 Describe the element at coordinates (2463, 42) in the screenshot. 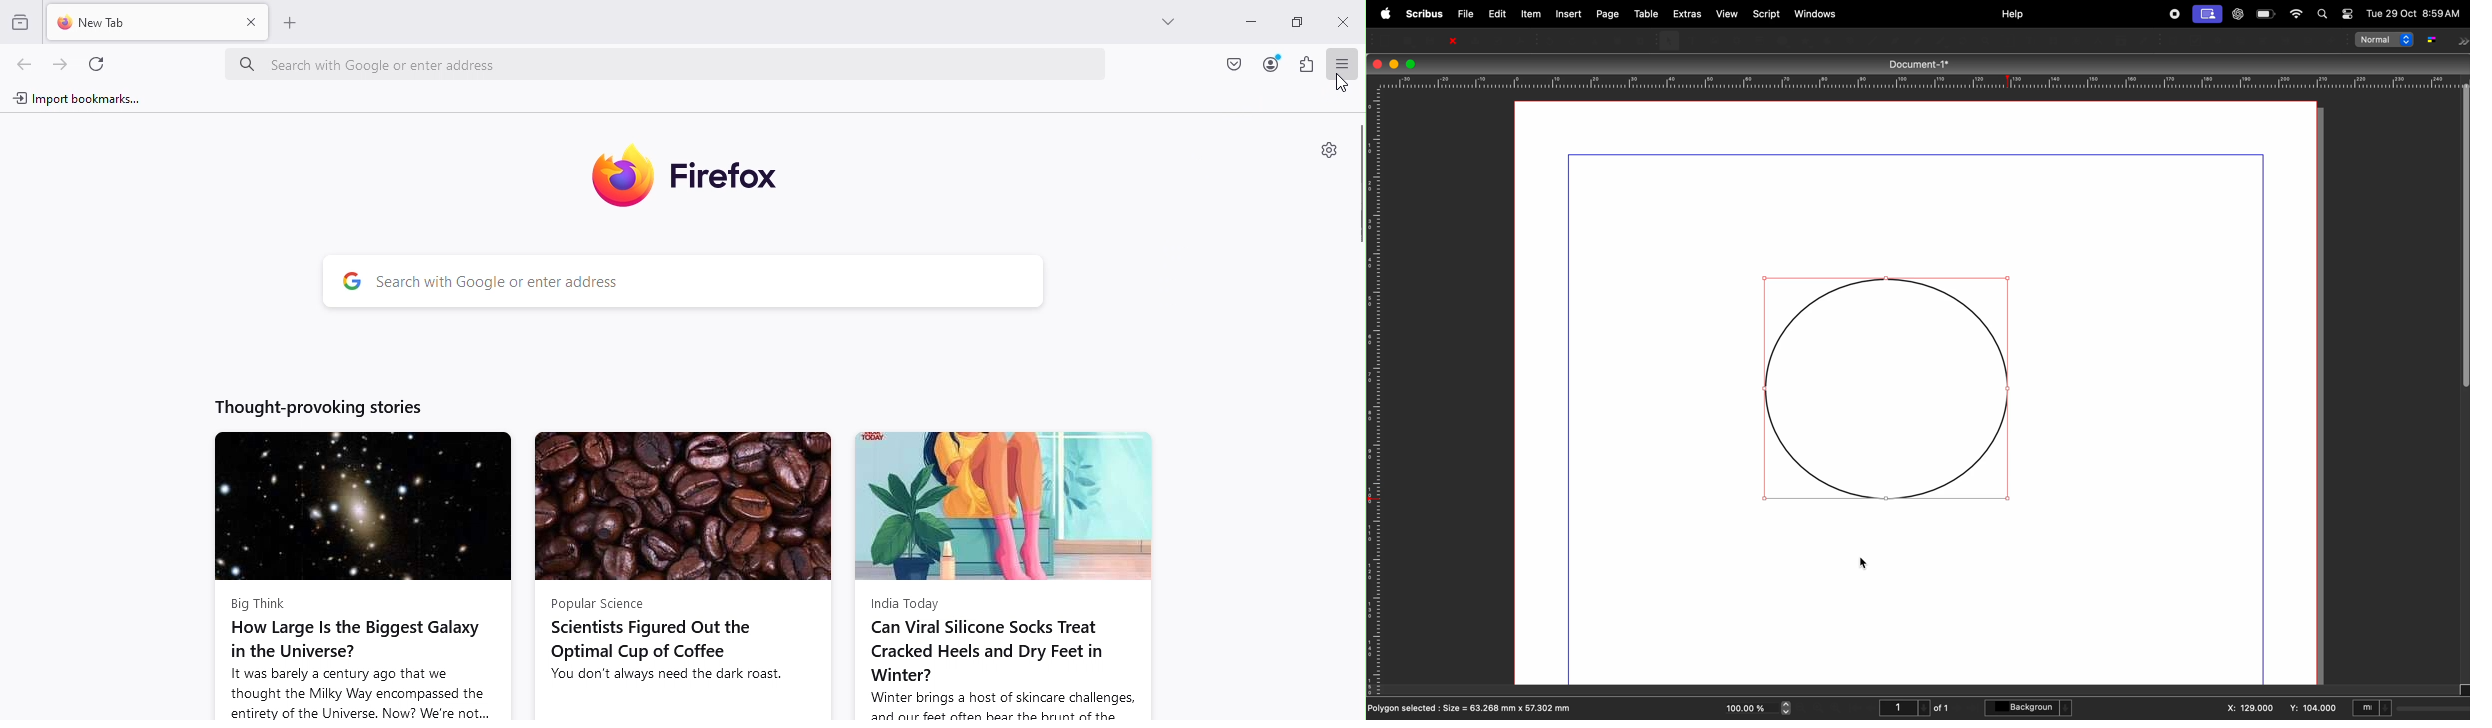

I see `next` at that location.